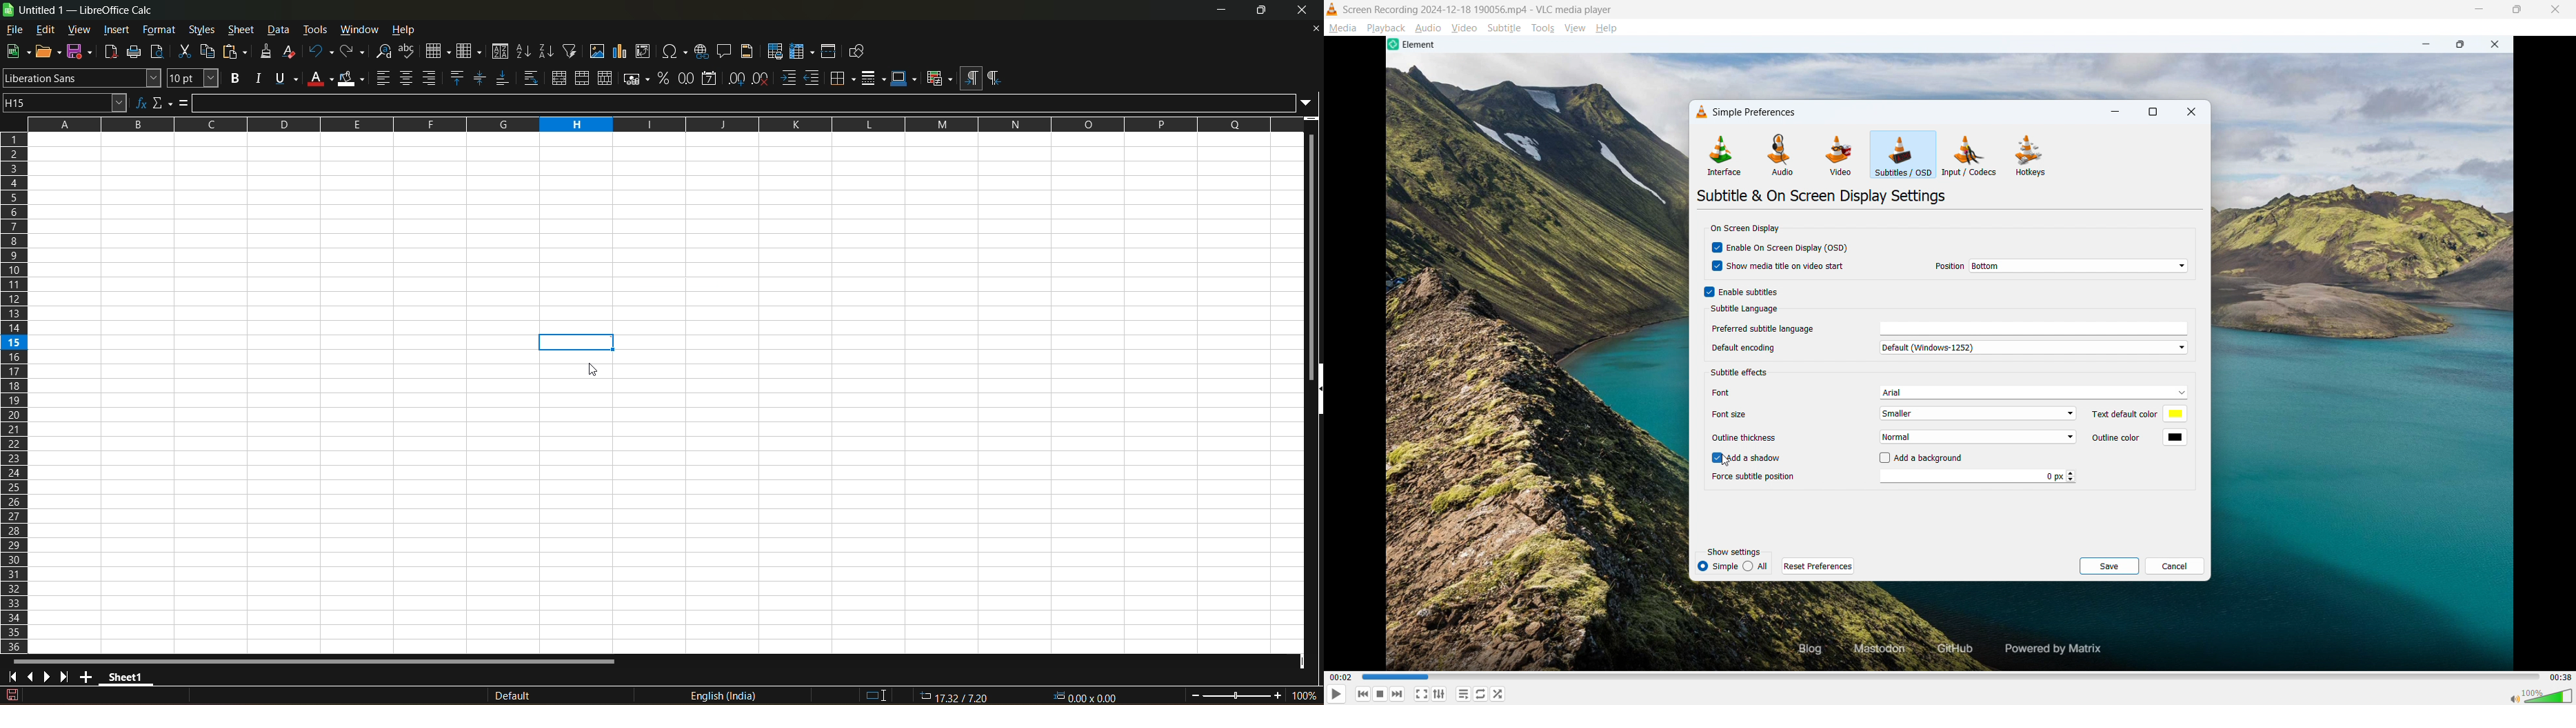  What do you see at coordinates (383, 79) in the screenshot?
I see `align left` at bounding box center [383, 79].